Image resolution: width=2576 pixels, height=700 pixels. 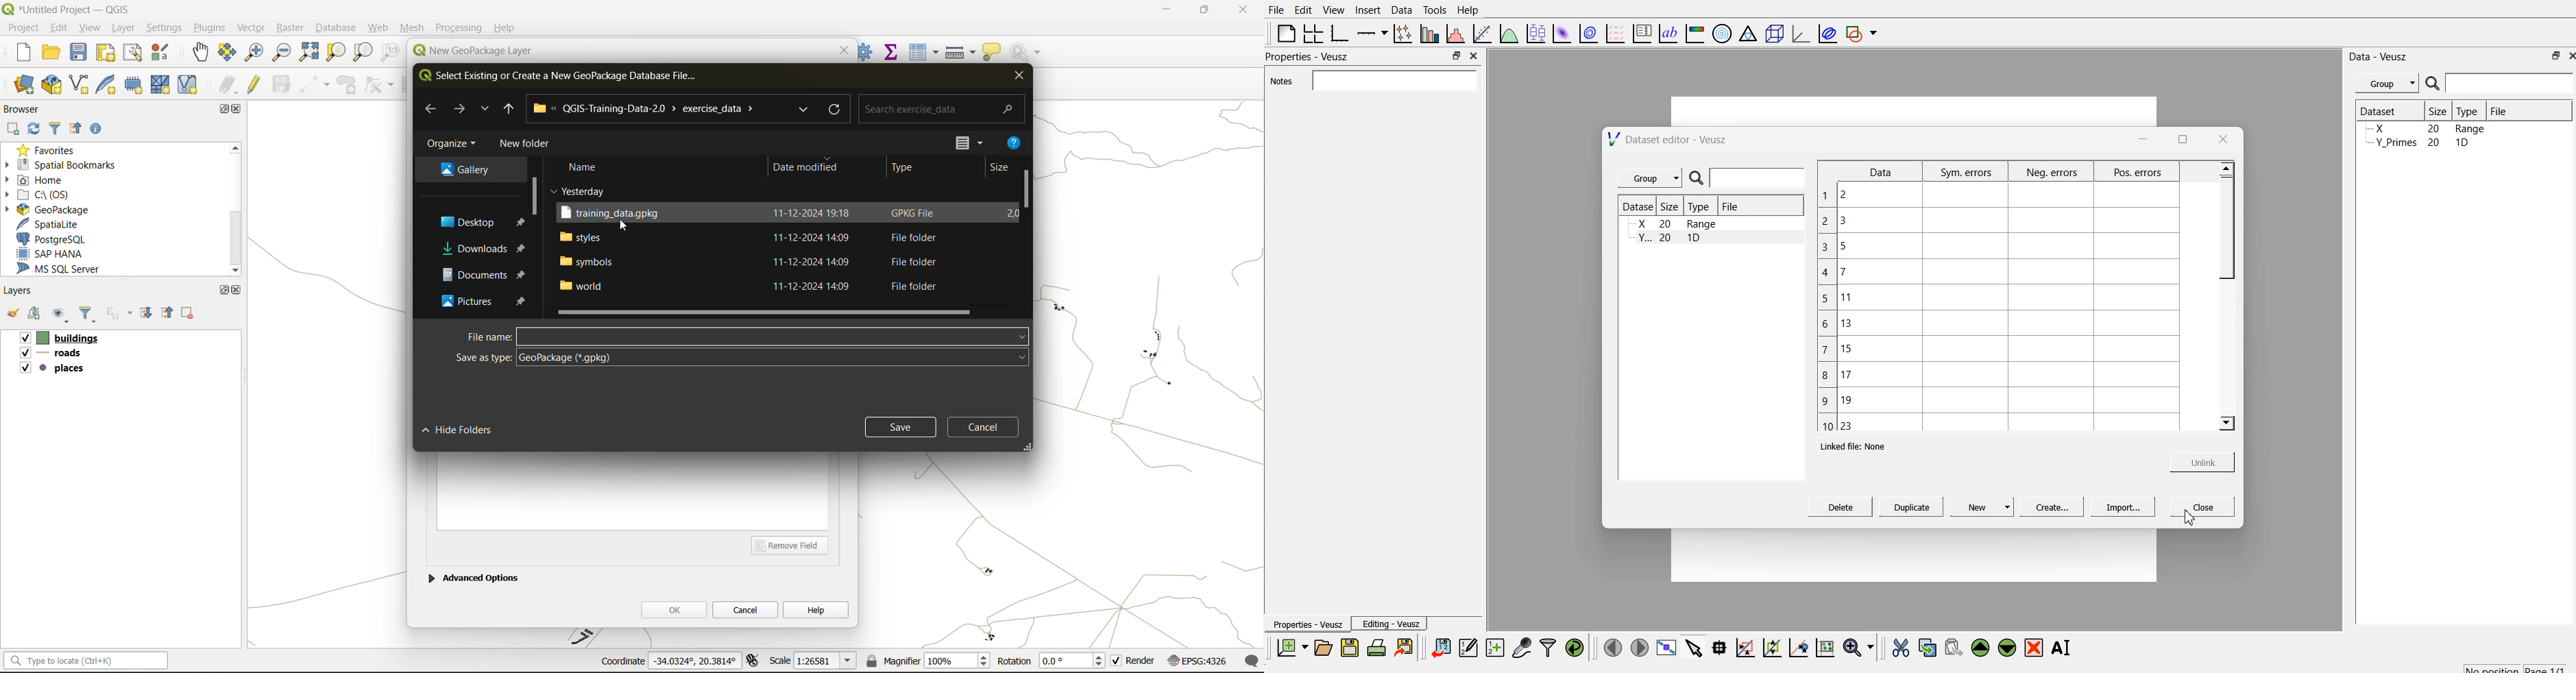 What do you see at coordinates (316, 85) in the screenshot?
I see `digitize` at bounding box center [316, 85].